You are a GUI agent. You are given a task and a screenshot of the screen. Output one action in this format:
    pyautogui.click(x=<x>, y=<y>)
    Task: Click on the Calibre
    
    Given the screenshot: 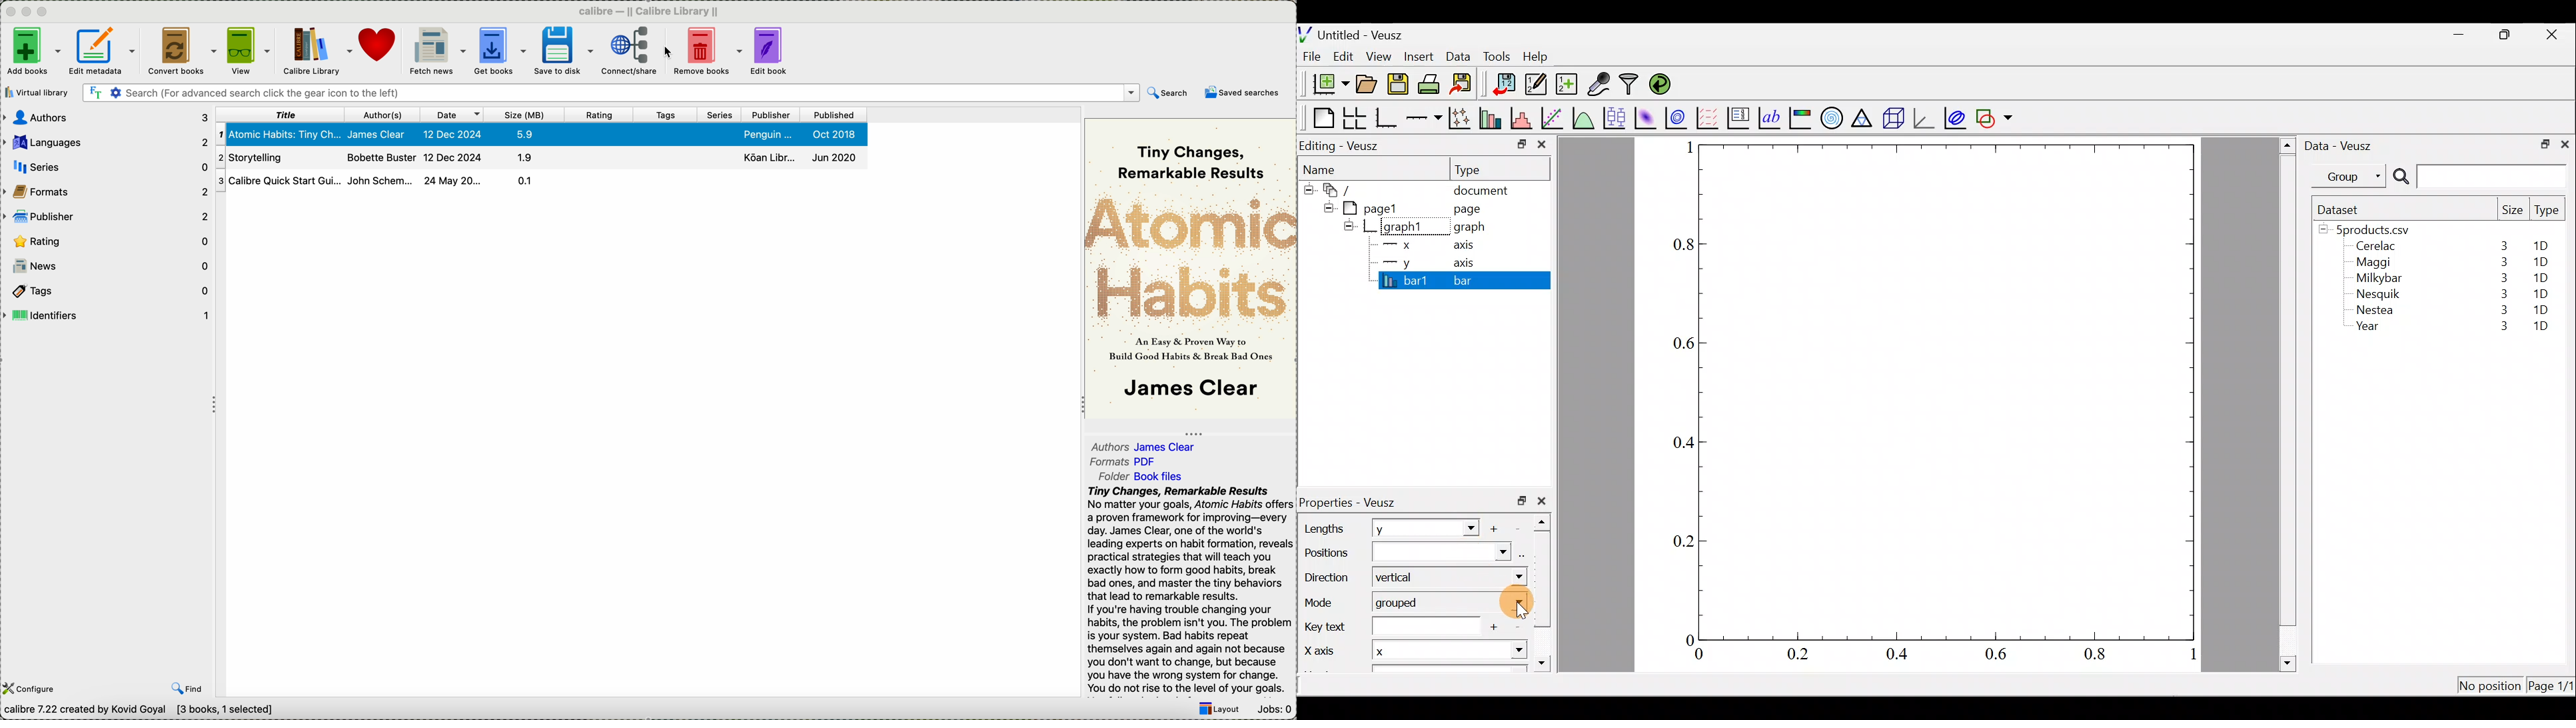 What is the action you would take?
    pyautogui.click(x=653, y=11)
    